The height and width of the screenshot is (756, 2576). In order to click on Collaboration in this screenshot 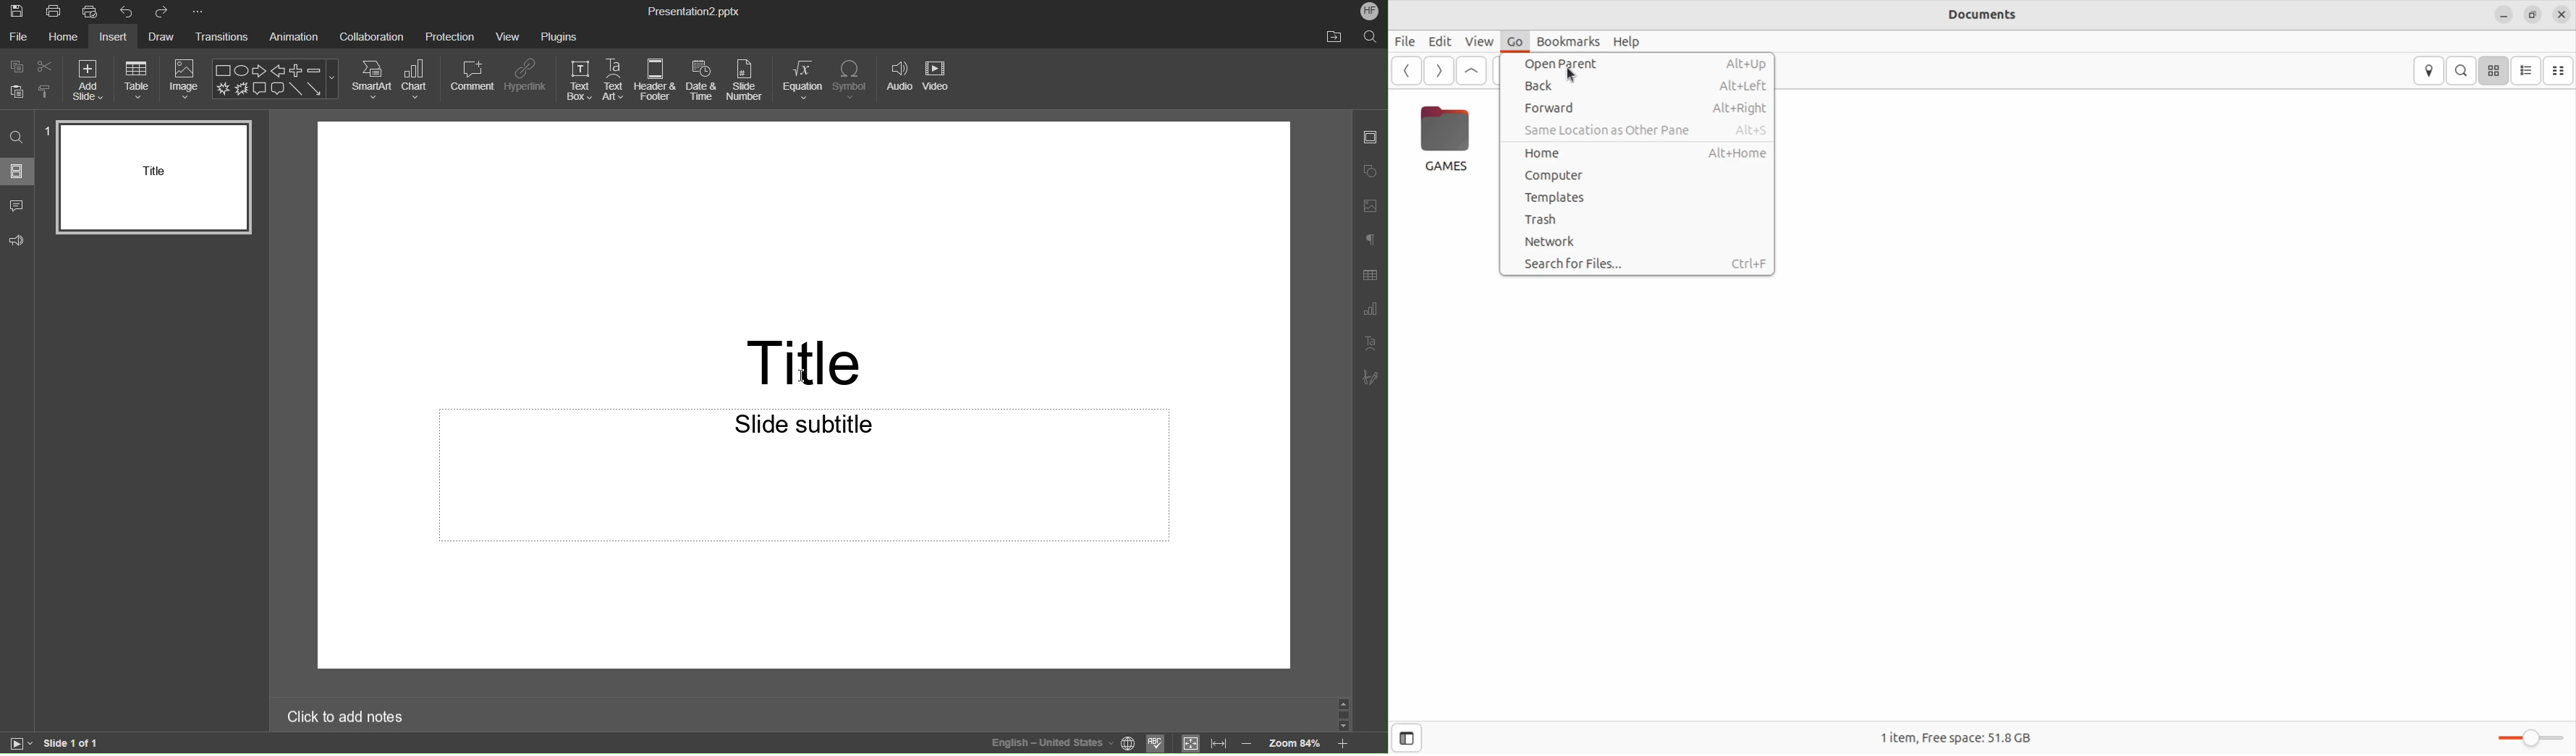, I will do `click(372, 37)`.